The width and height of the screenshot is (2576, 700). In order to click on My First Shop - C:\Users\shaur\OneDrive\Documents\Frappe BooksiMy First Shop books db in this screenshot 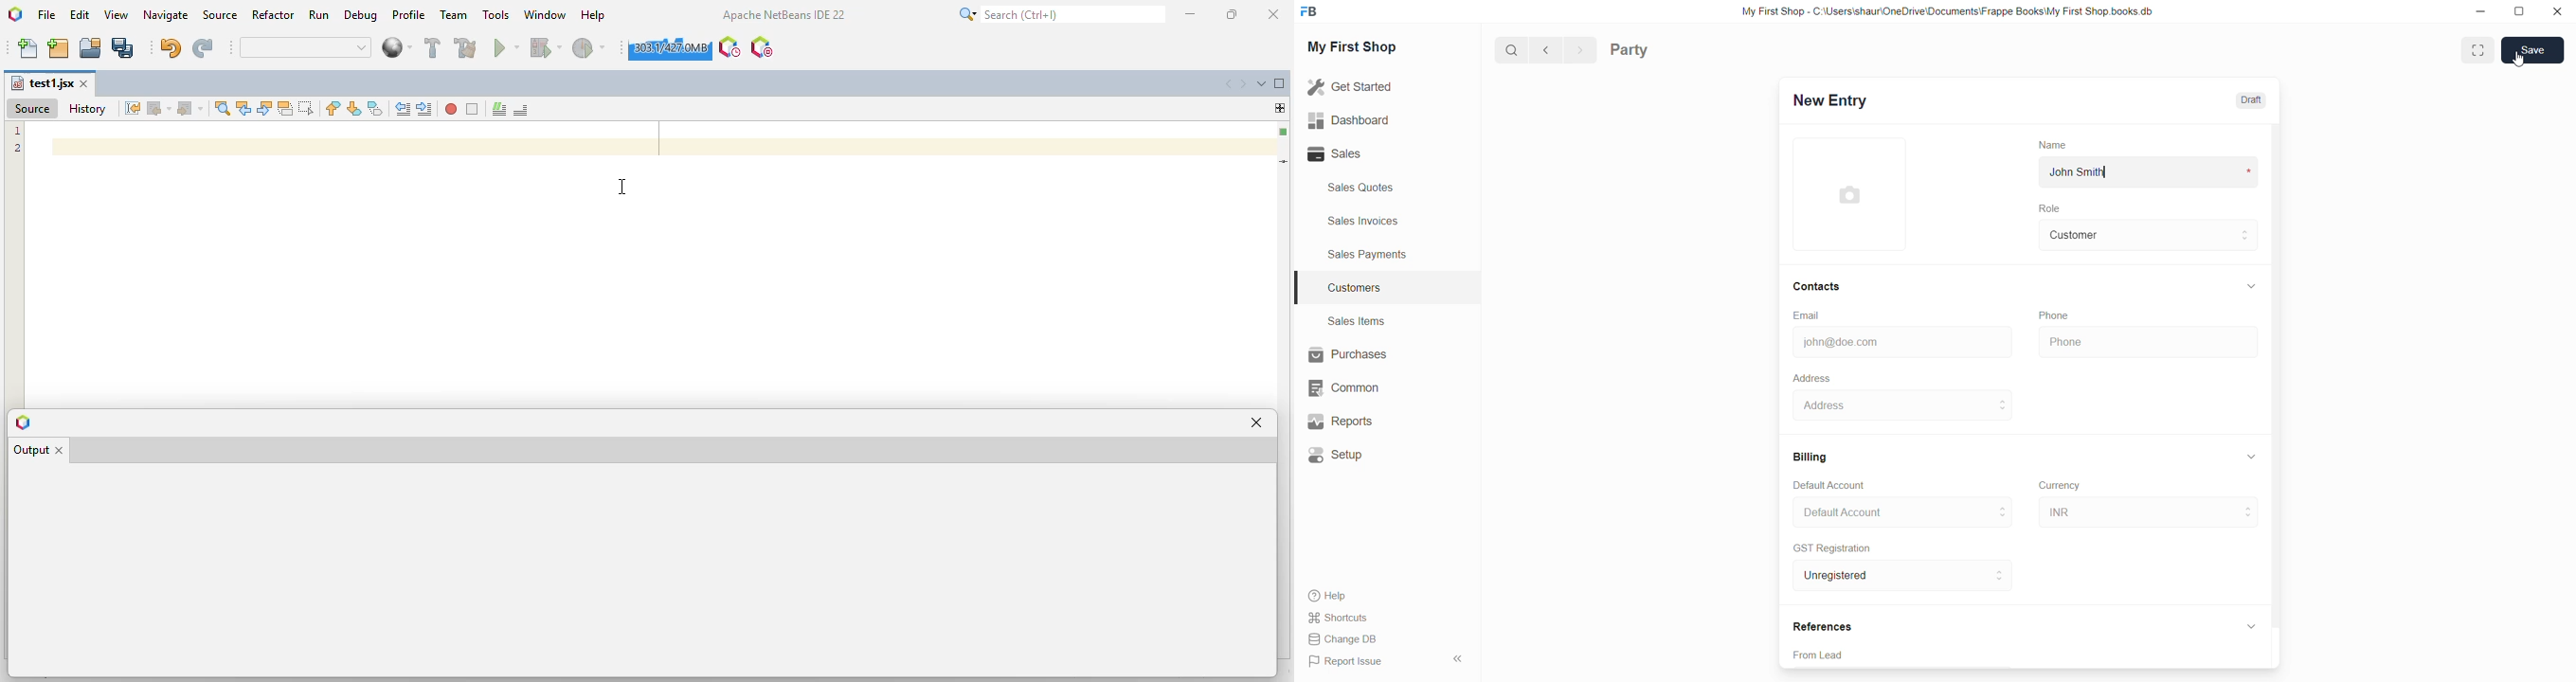, I will do `click(1942, 11)`.